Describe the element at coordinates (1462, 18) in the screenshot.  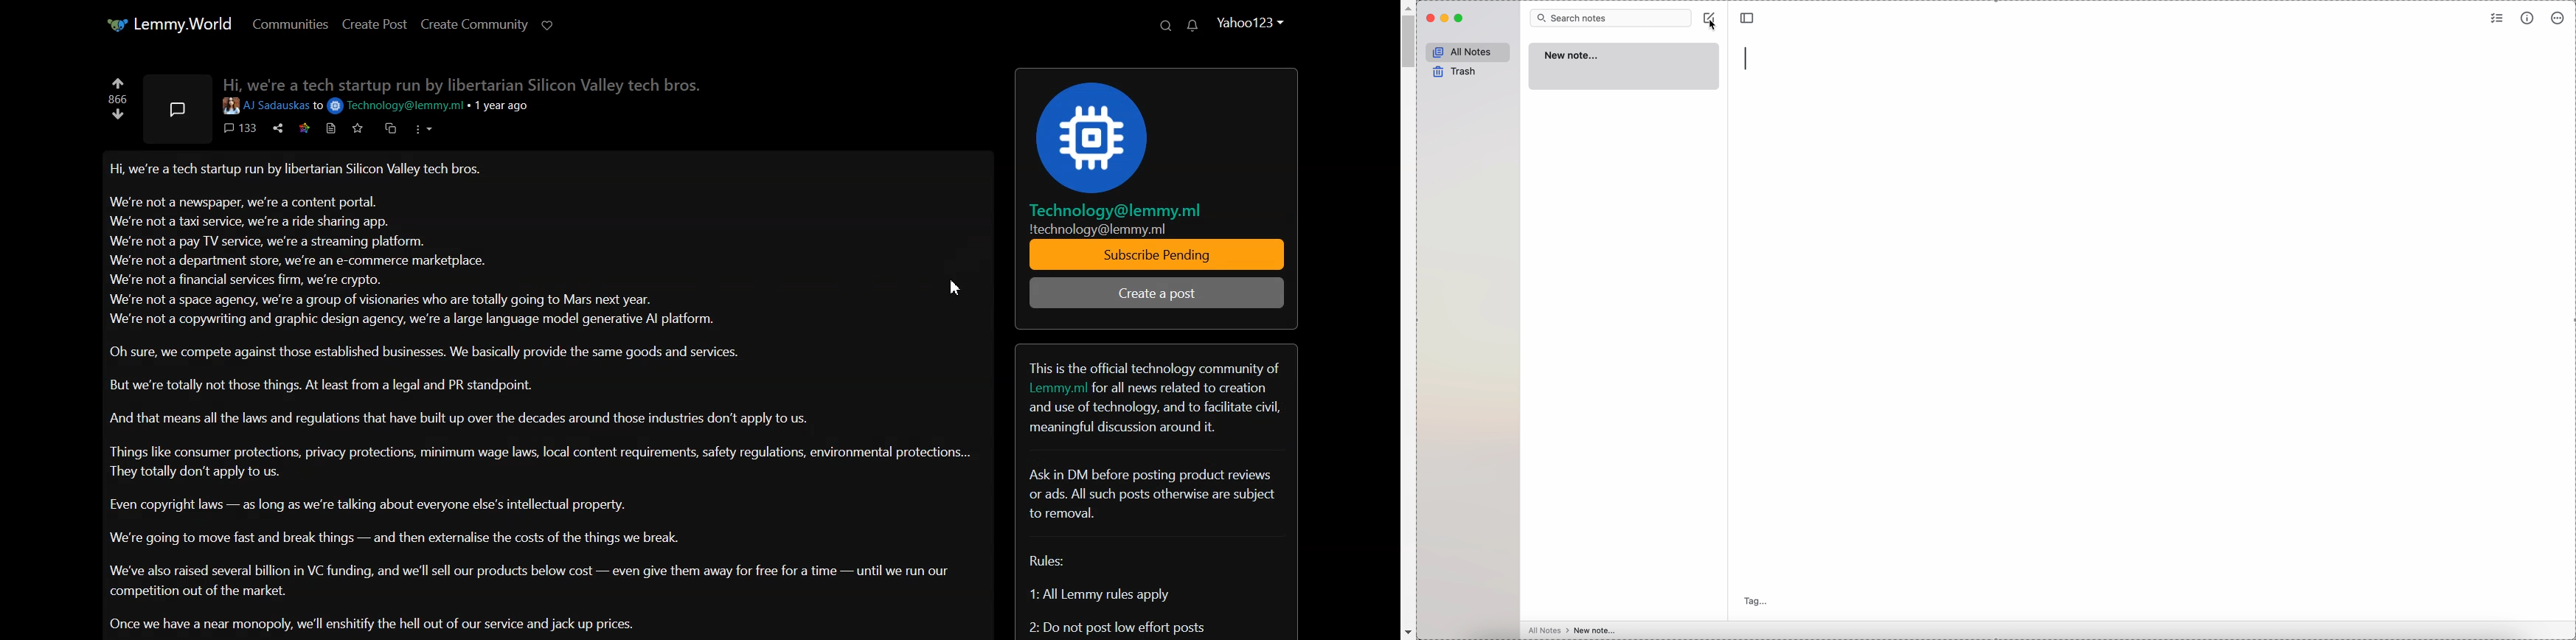
I see `maximize Simplenote` at that location.